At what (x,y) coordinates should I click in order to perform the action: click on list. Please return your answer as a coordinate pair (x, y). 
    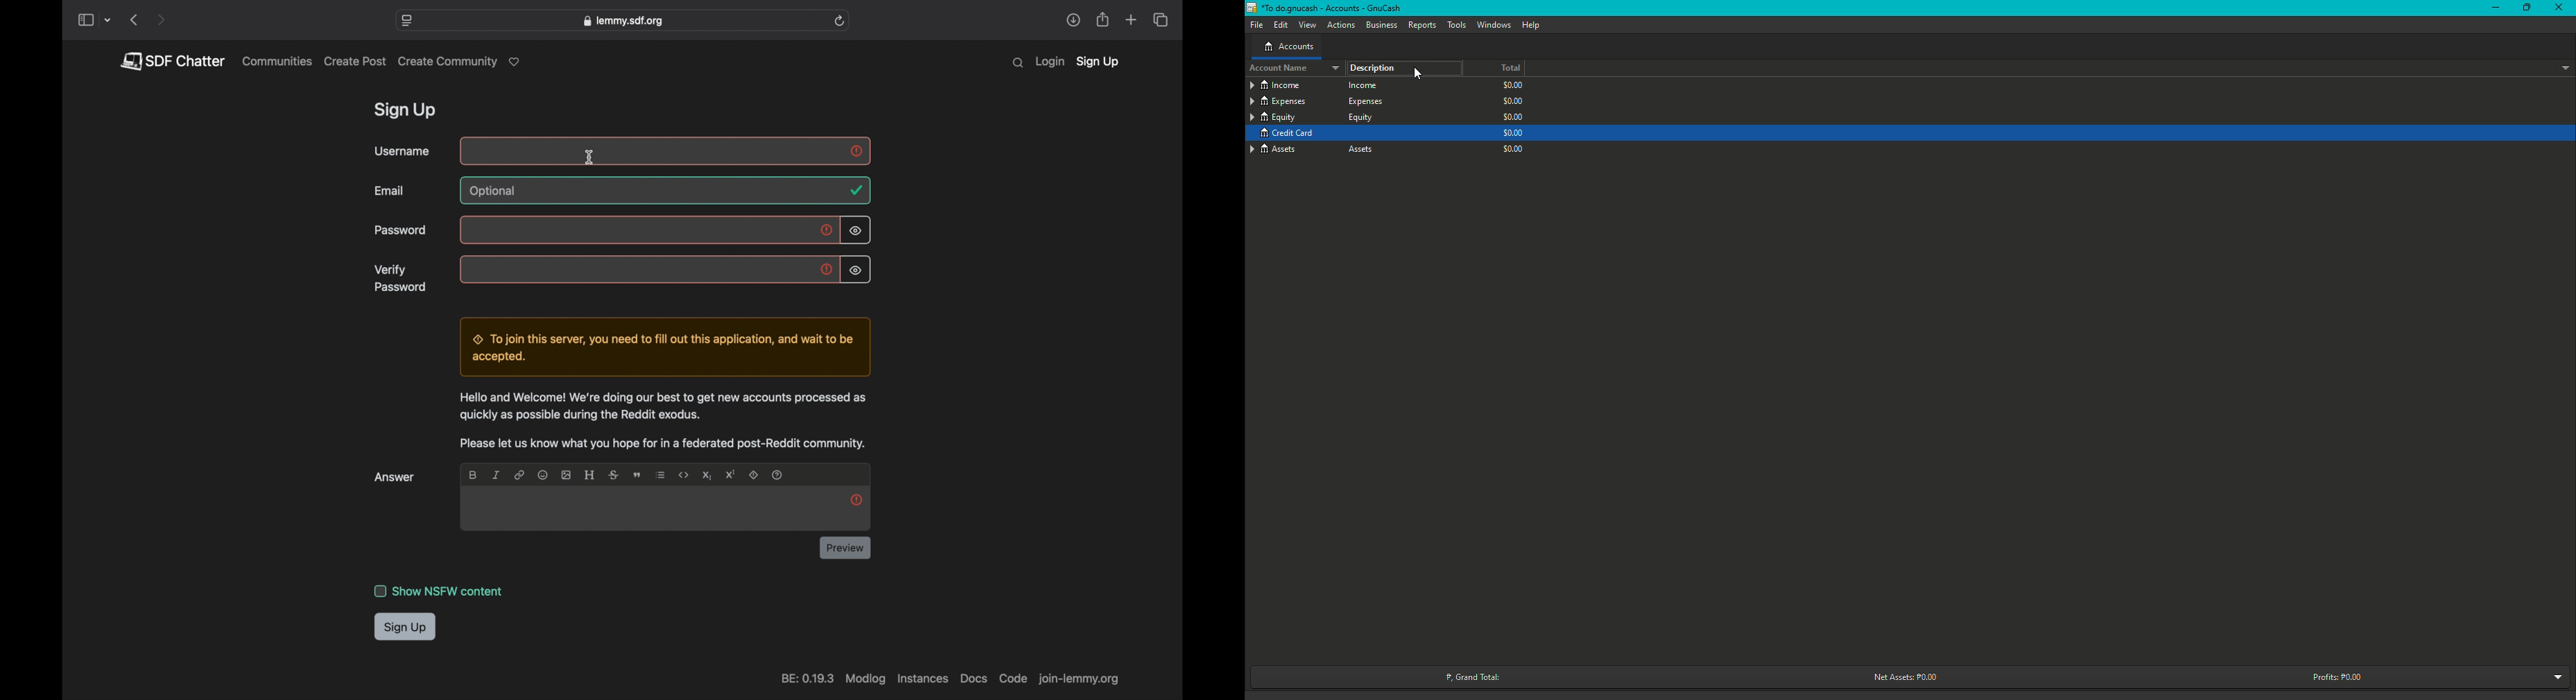
    Looking at the image, I should click on (661, 474).